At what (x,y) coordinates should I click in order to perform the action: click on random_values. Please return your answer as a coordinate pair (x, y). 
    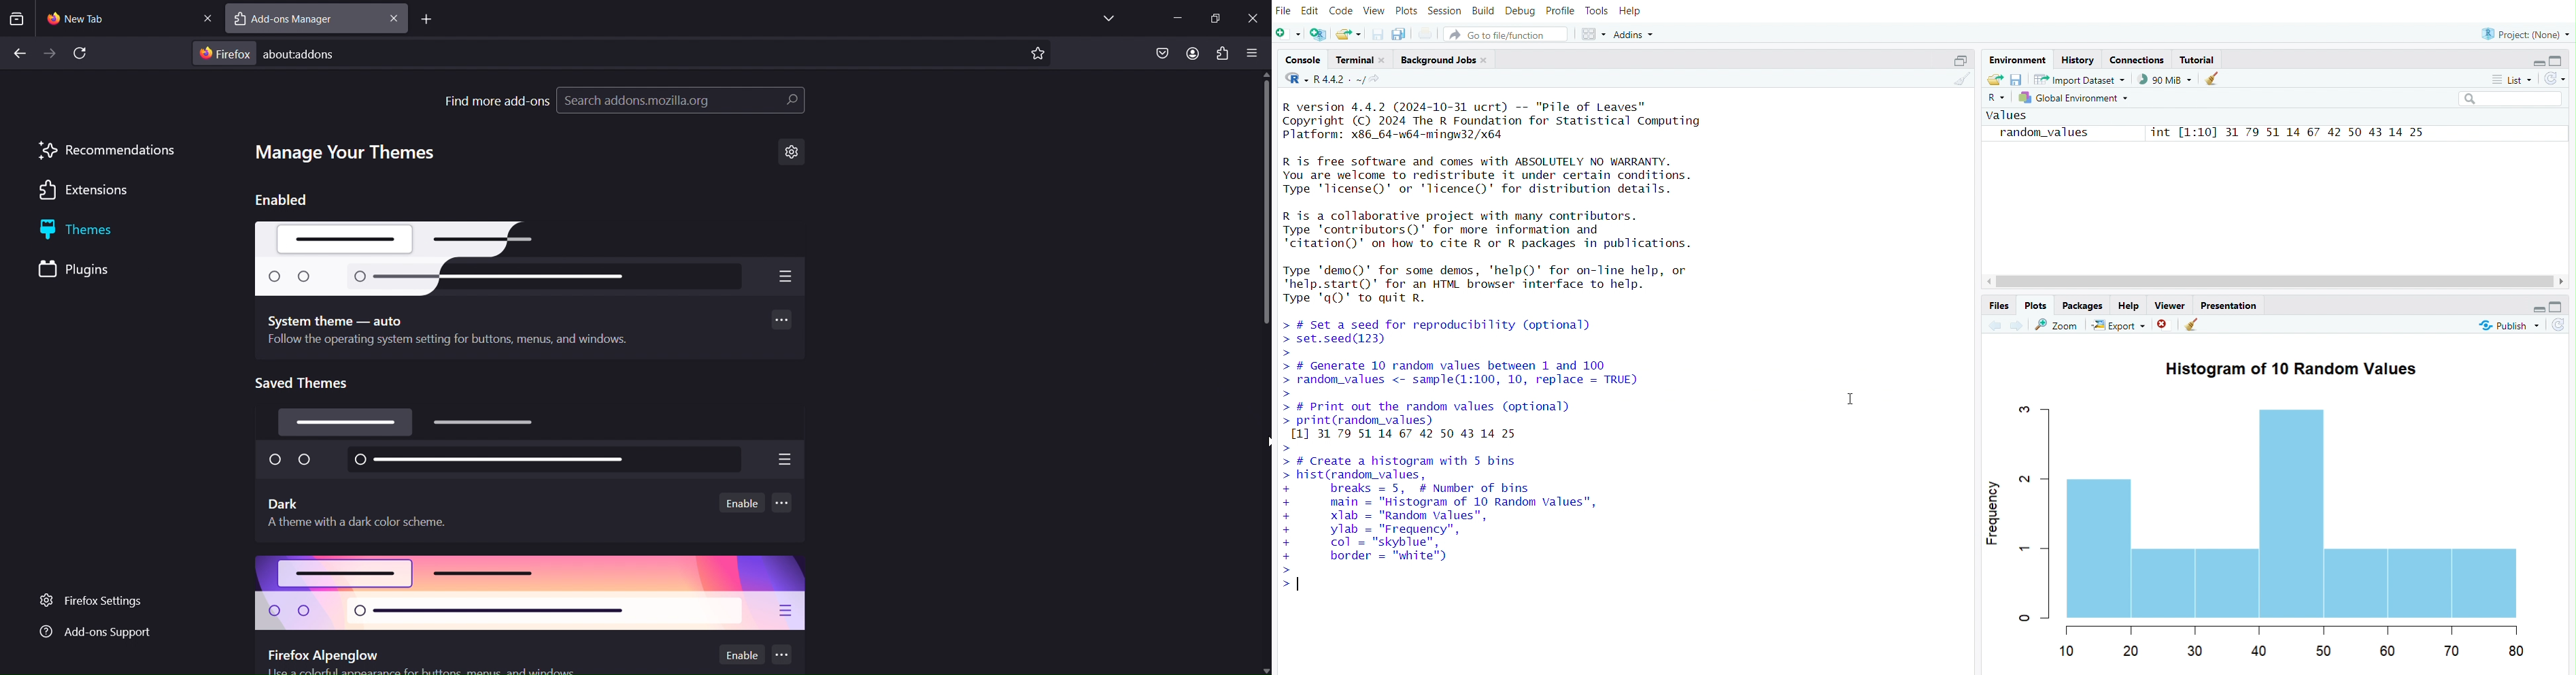
    Looking at the image, I should click on (2046, 133).